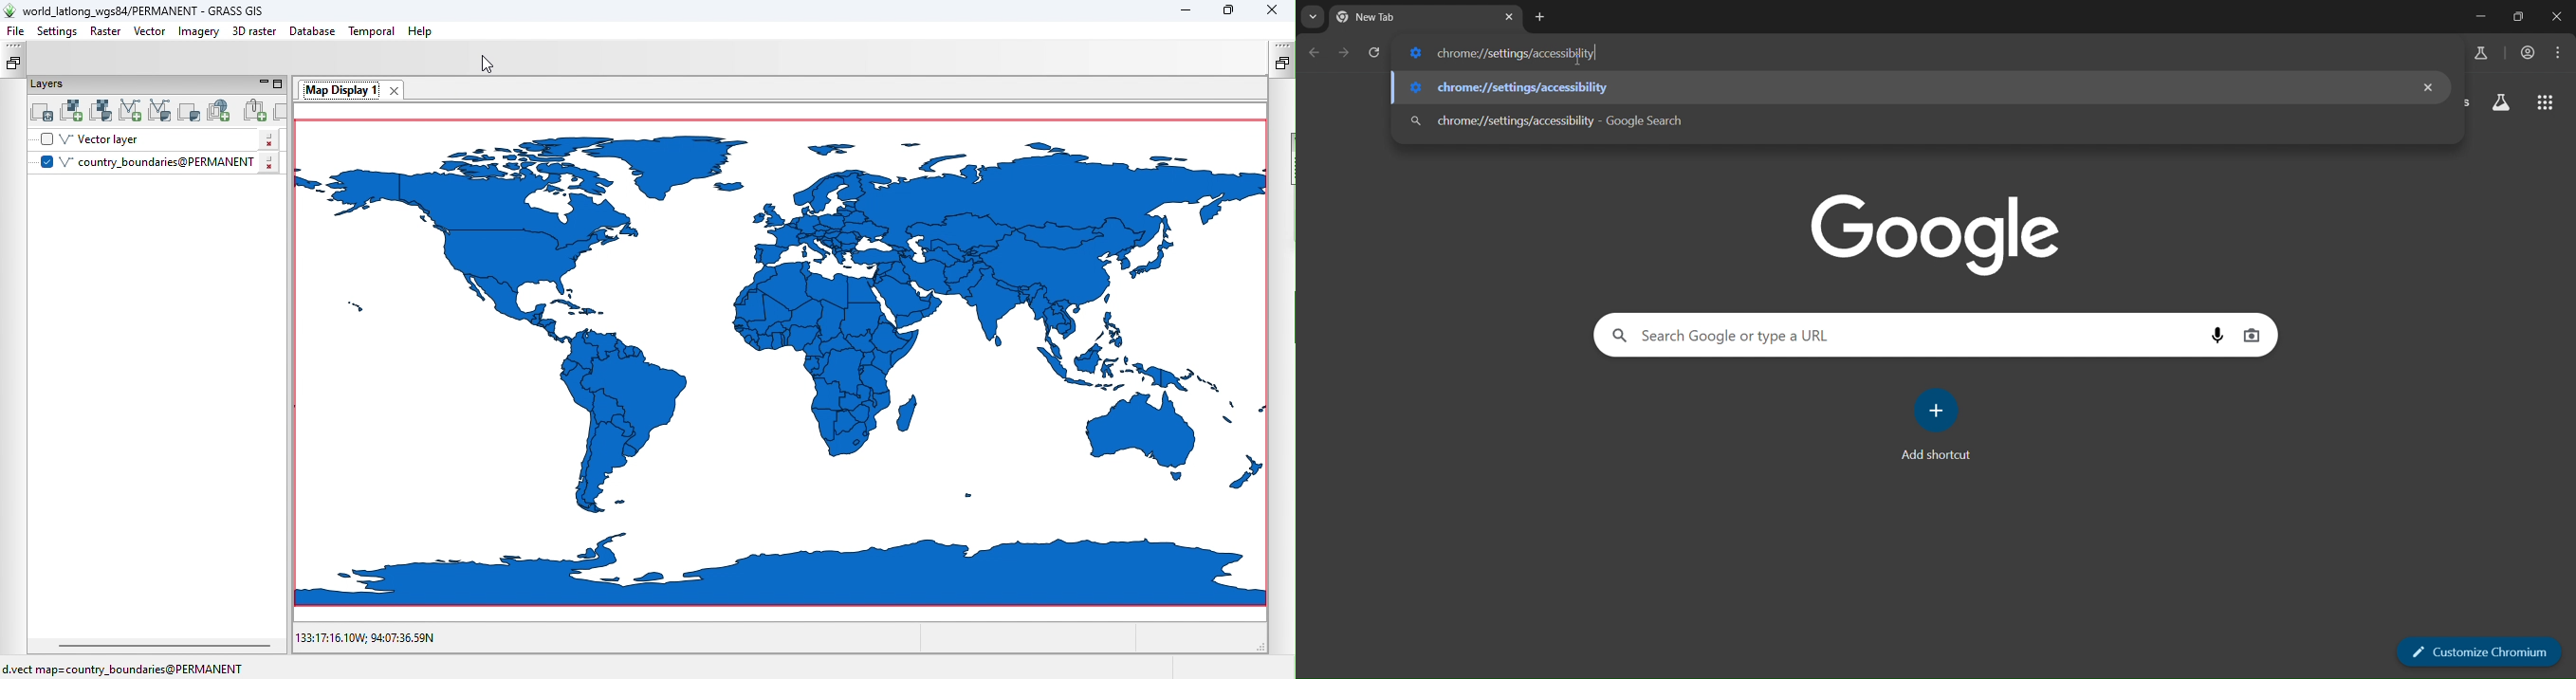 The image size is (2576, 700). What do you see at coordinates (2523, 15) in the screenshot?
I see `restore down` at bounding box center [2523, 15].